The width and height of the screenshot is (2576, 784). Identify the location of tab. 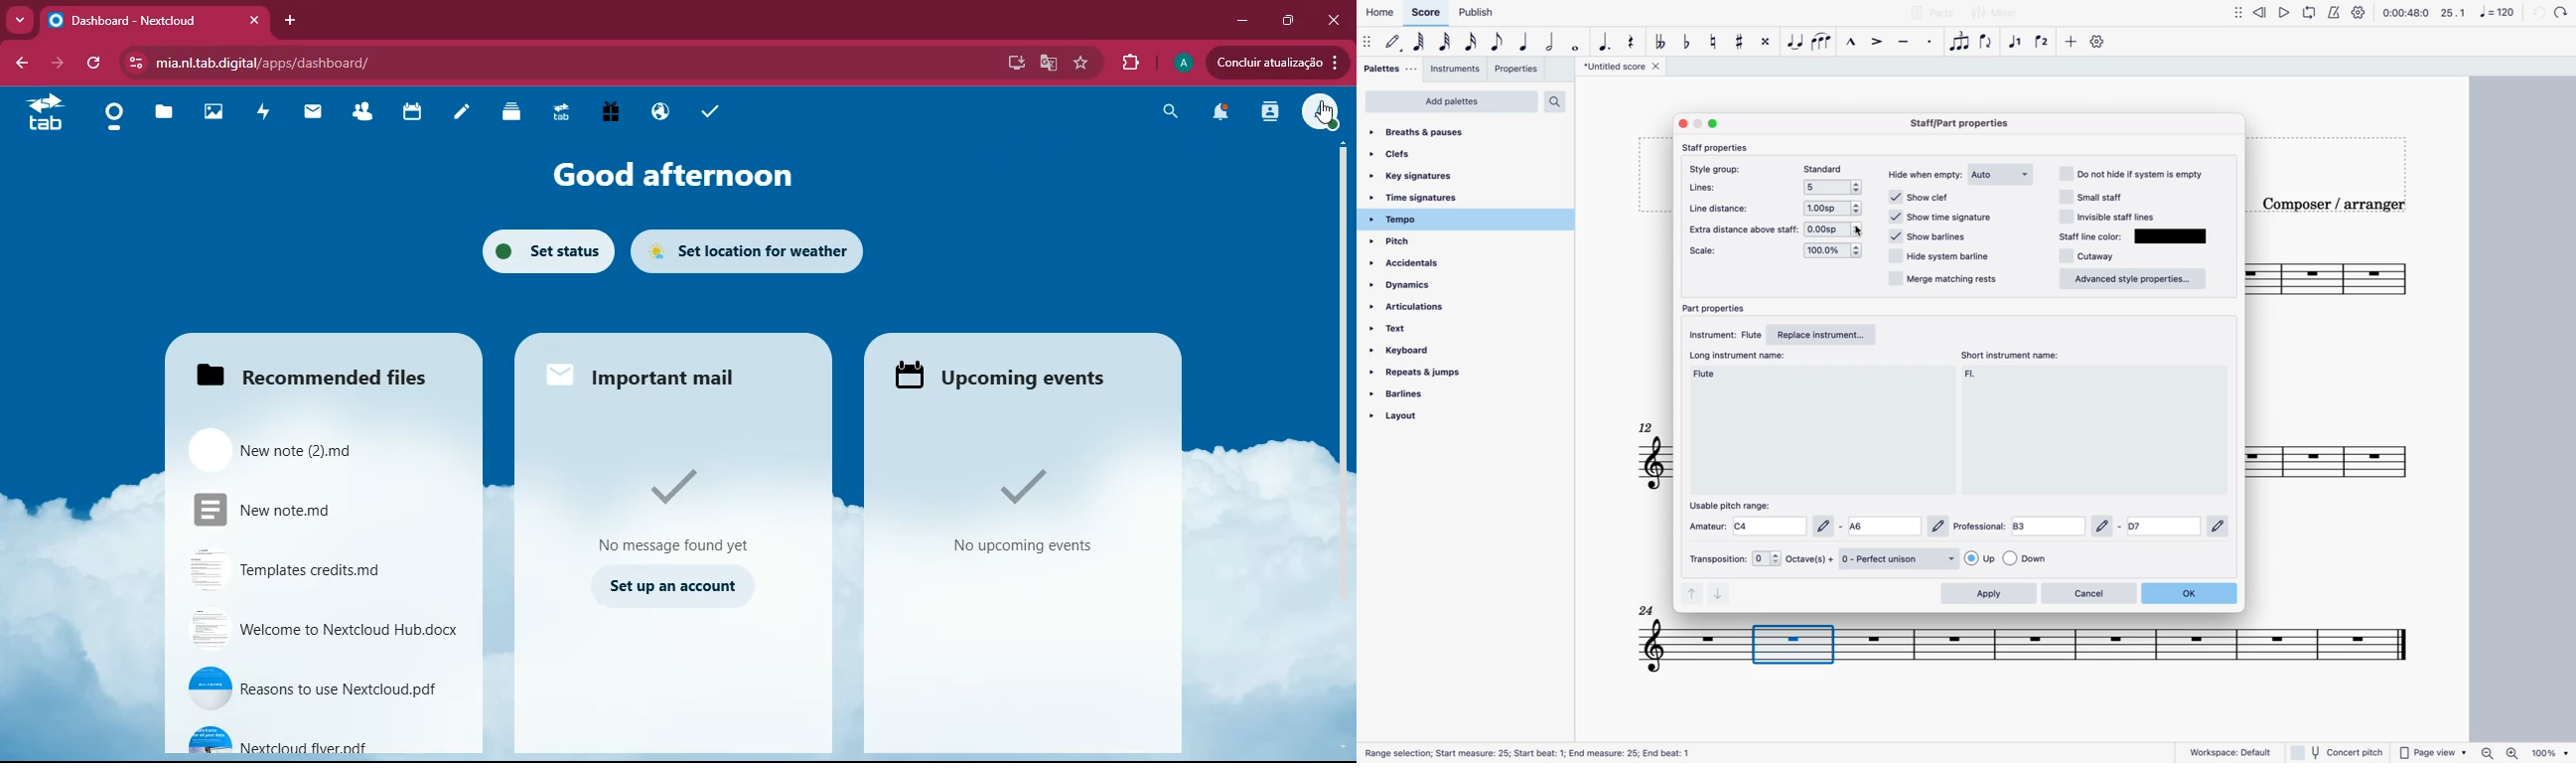
(44, 111).